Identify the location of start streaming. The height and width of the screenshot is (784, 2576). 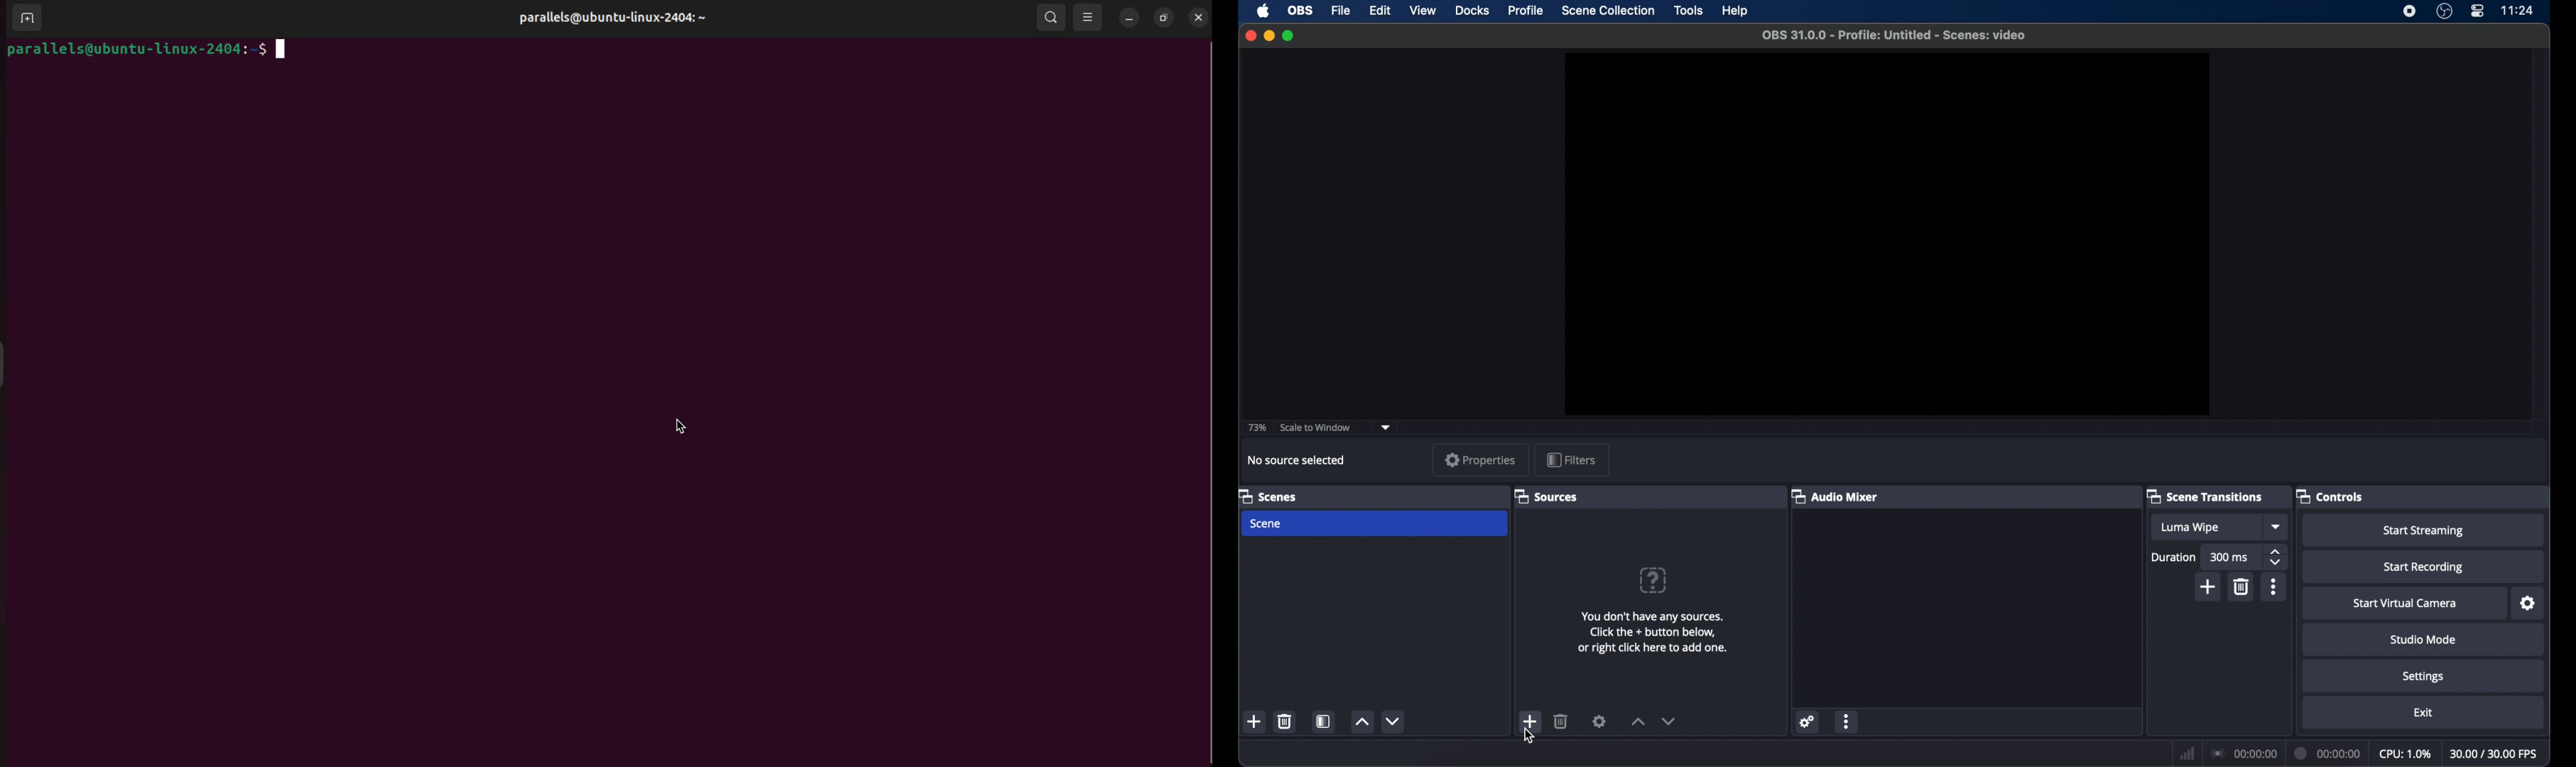
(2425, 531).